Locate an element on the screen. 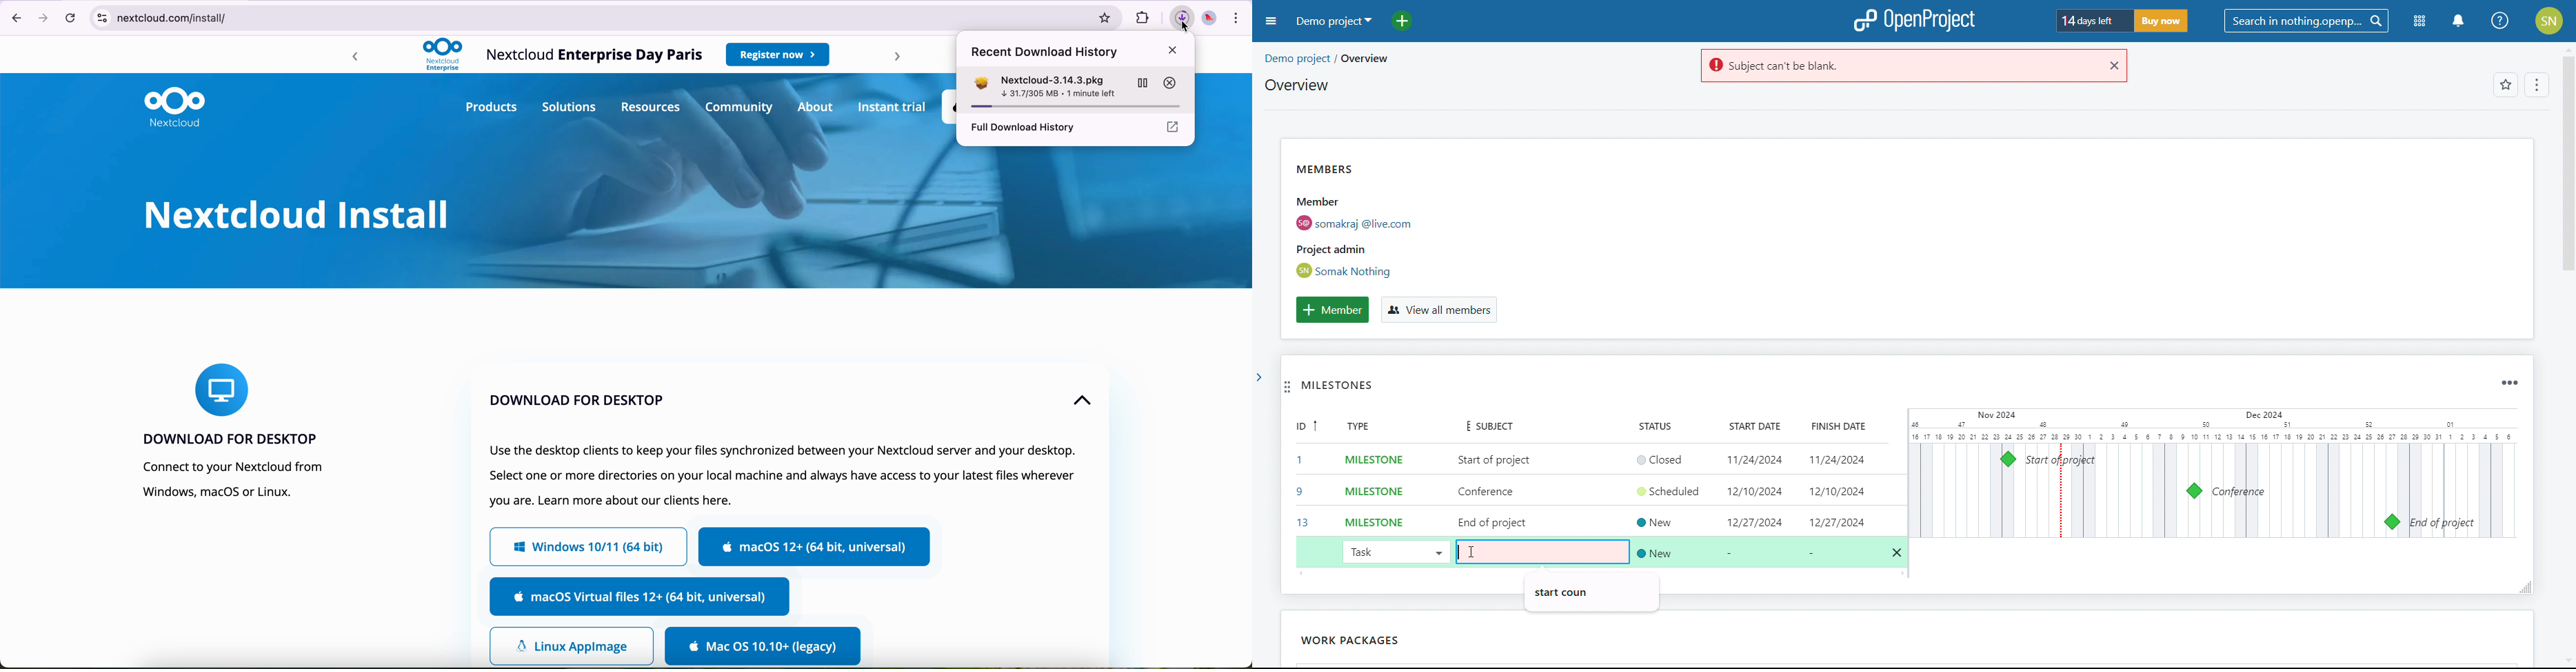  community is located at coordinates (740, 107).